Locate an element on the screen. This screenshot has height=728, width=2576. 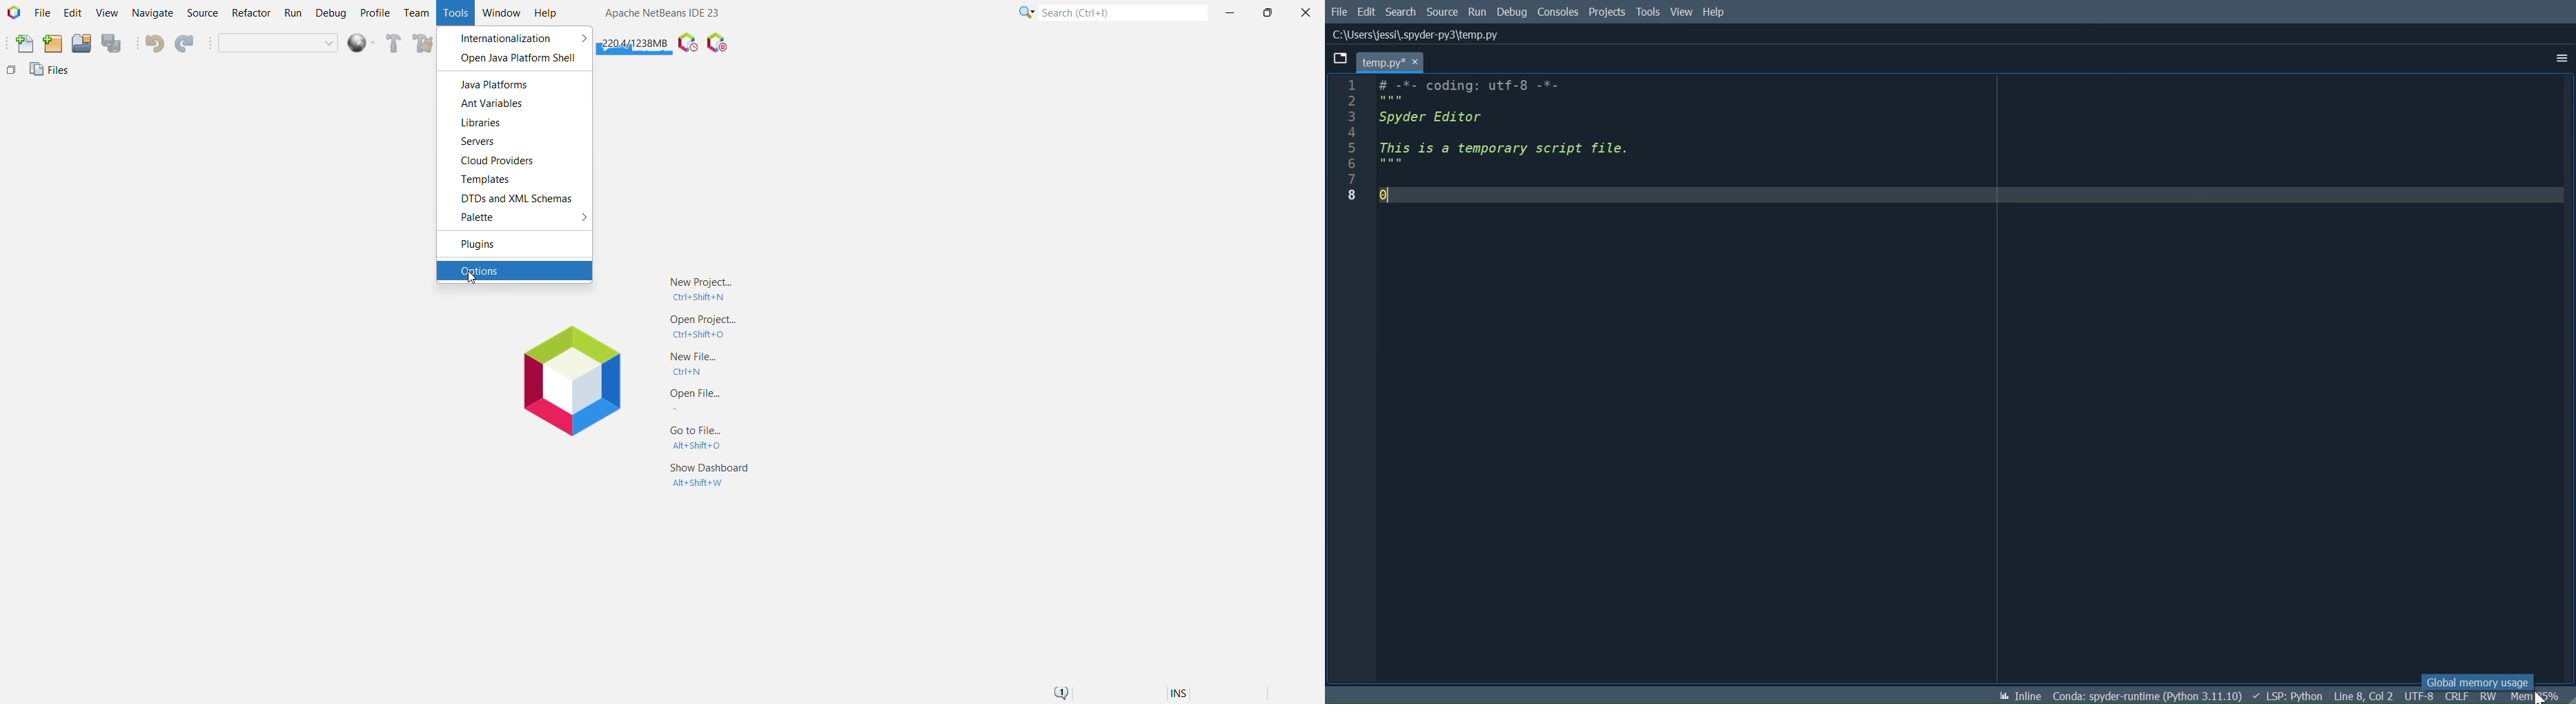
Edit is located at coordinates (1369, 12).